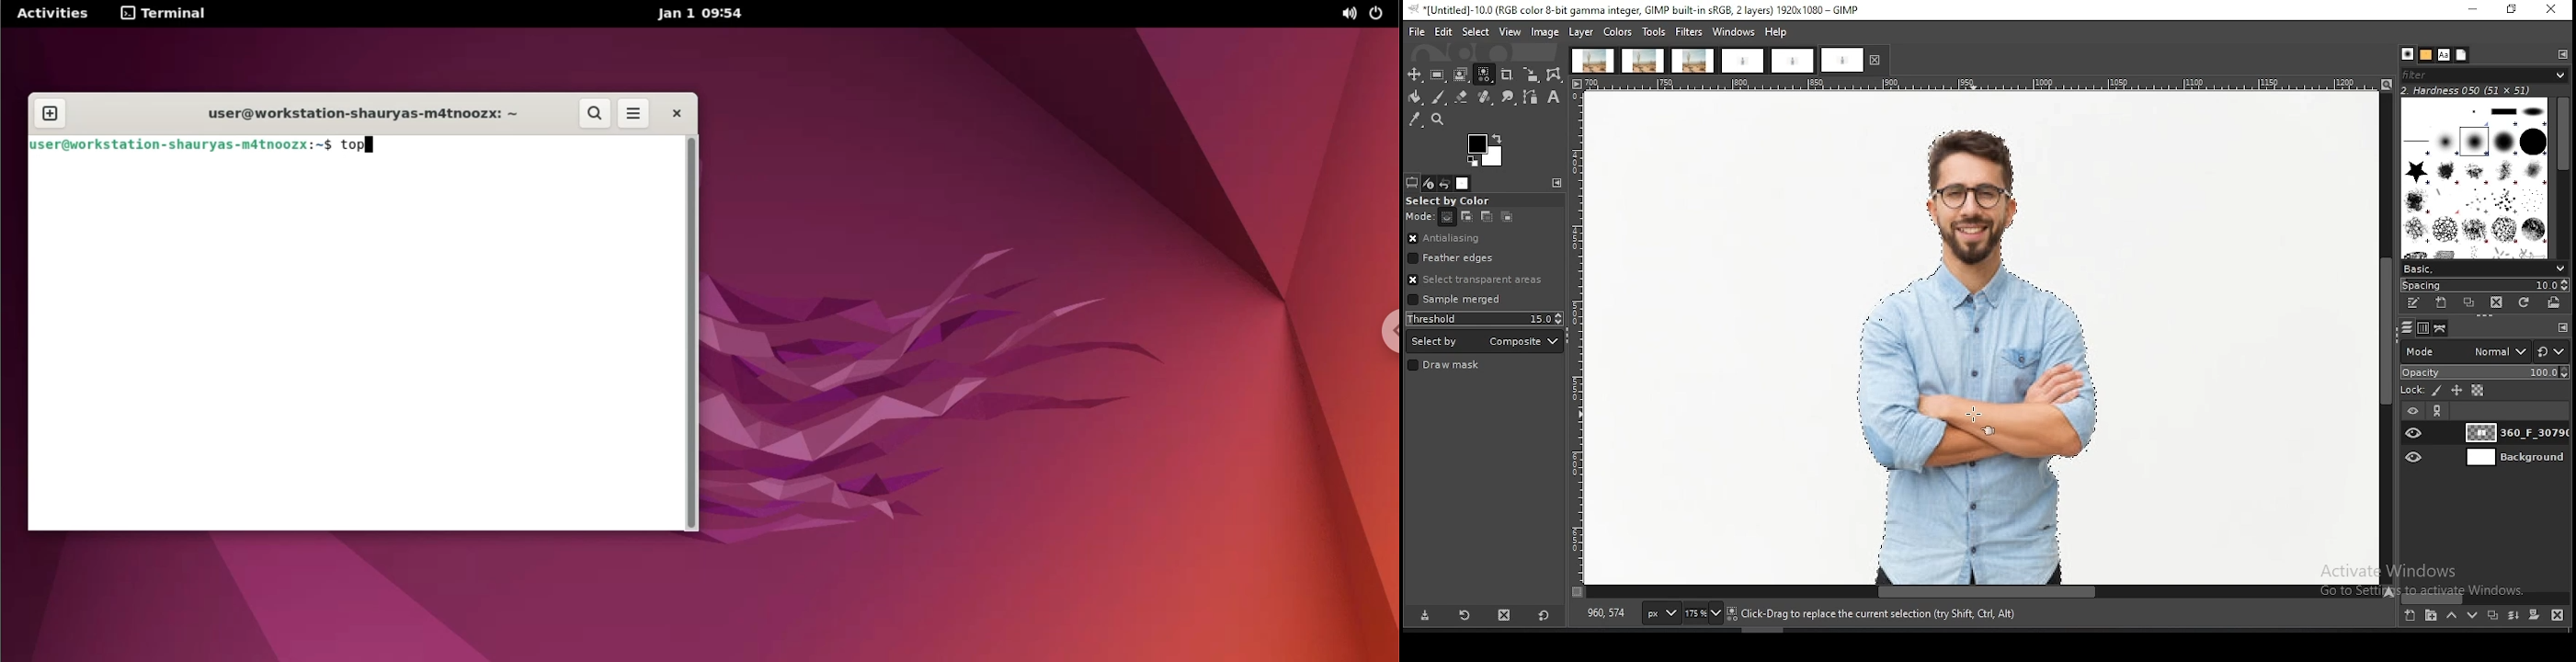 The image size is (2576, 672). What do you see at coordinates (1436, 118) in the screenshot?
I see `zoom tool` at bounding box center [1436, 118].